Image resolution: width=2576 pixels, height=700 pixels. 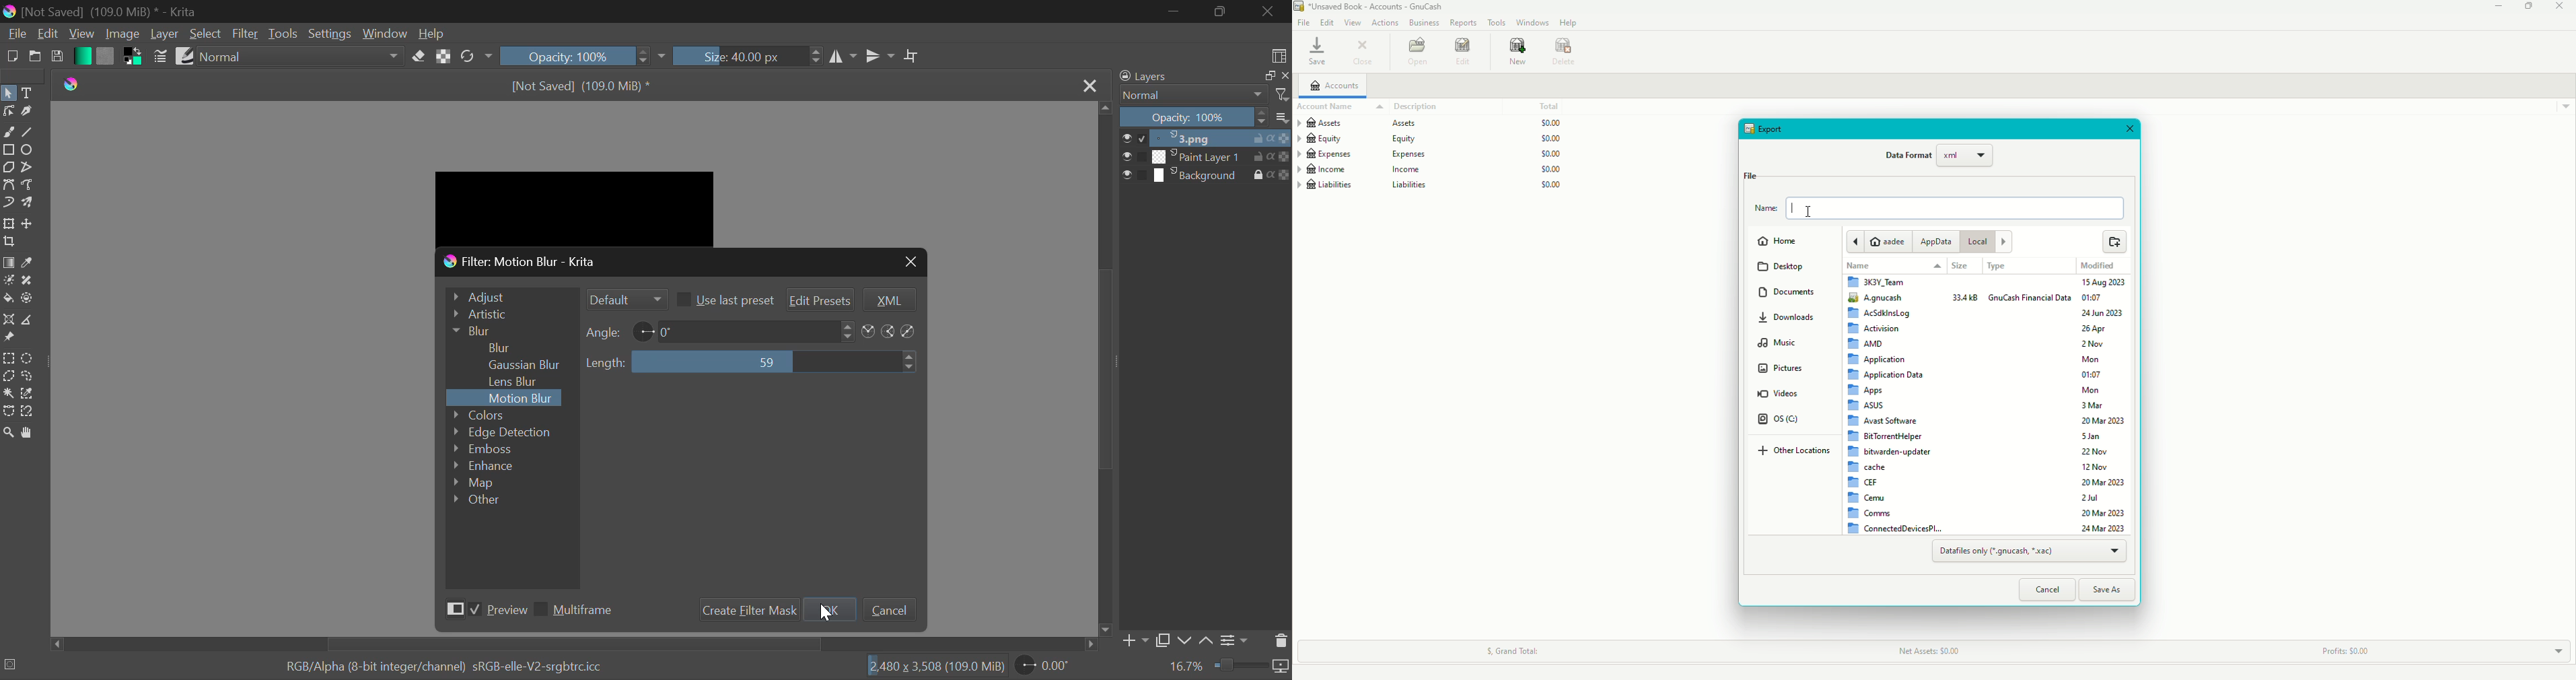 I want to click on OK, so click(x=832, y=611).